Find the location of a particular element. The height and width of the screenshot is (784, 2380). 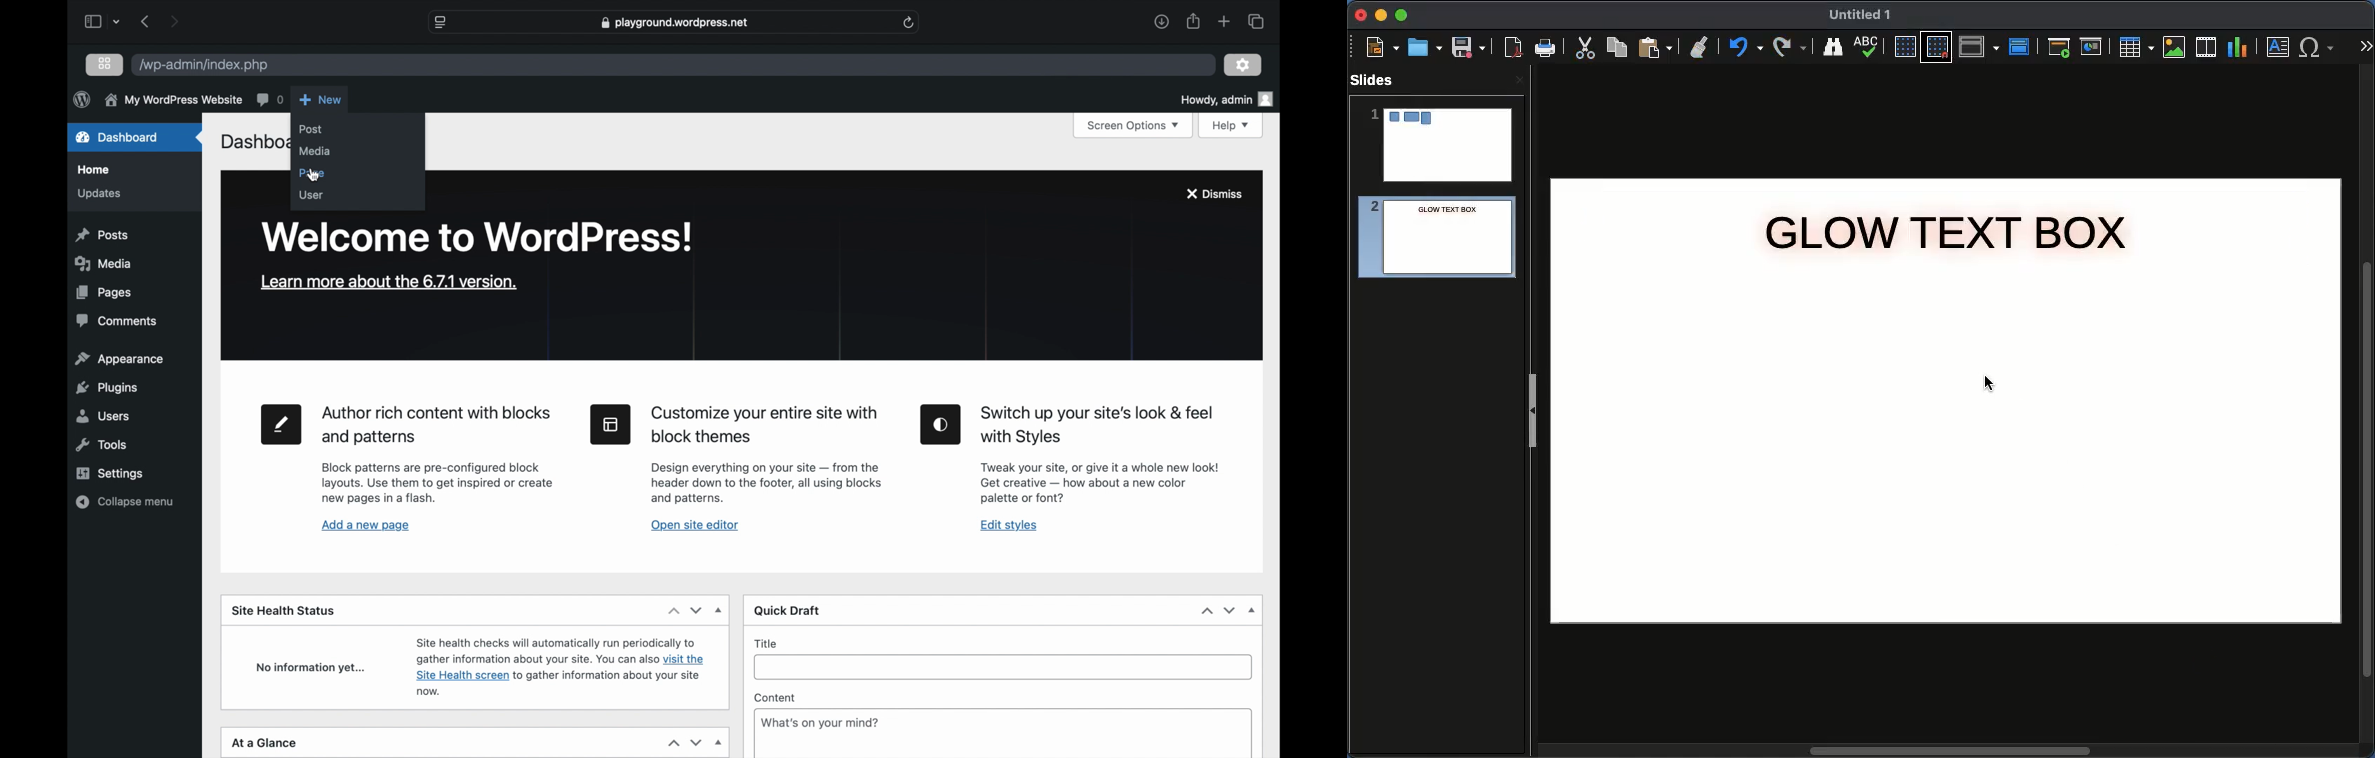

More is located at coordinates (2365, 48).